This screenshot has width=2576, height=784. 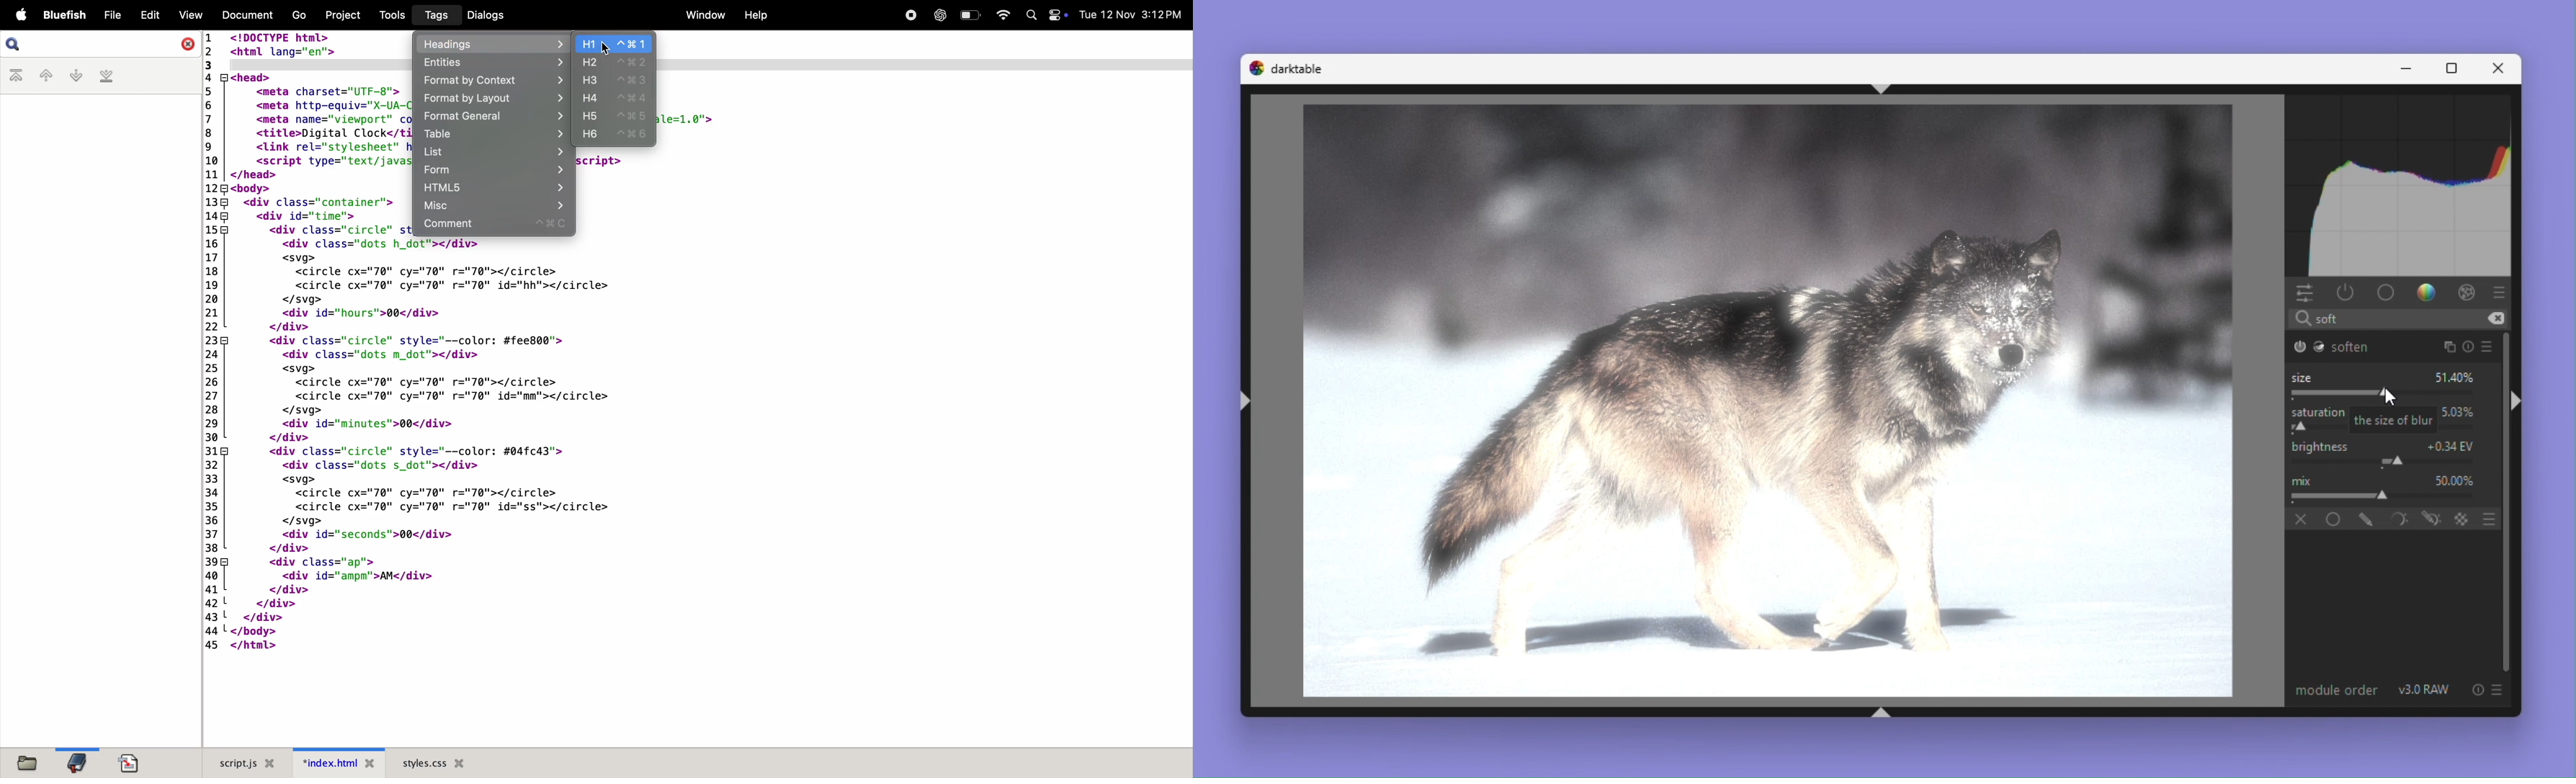 What do you see at coordinates (1255, 68) in the screenshot?
I see `logo` at bounding box center [1255, 68].